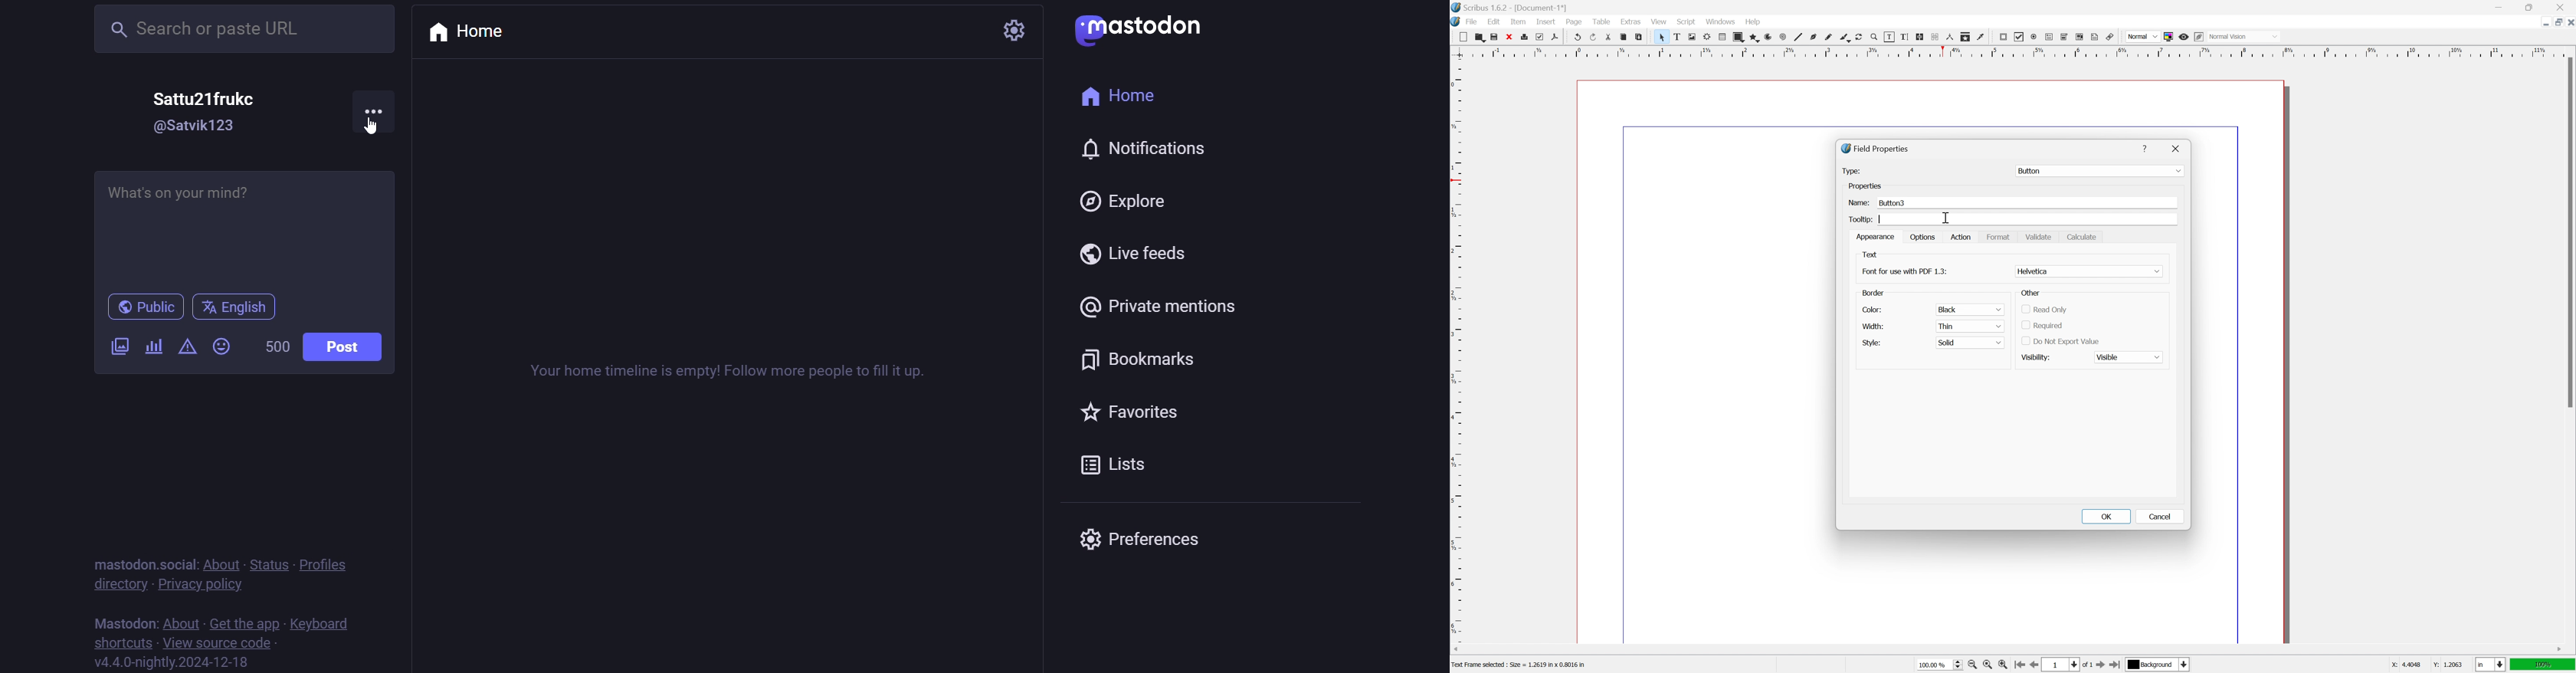 Image resolution: width=2576 pixels, height=700 pixels. Describe the element at coordinates (2080, 37) in the screenshot. I see `pdf list box` at that location.